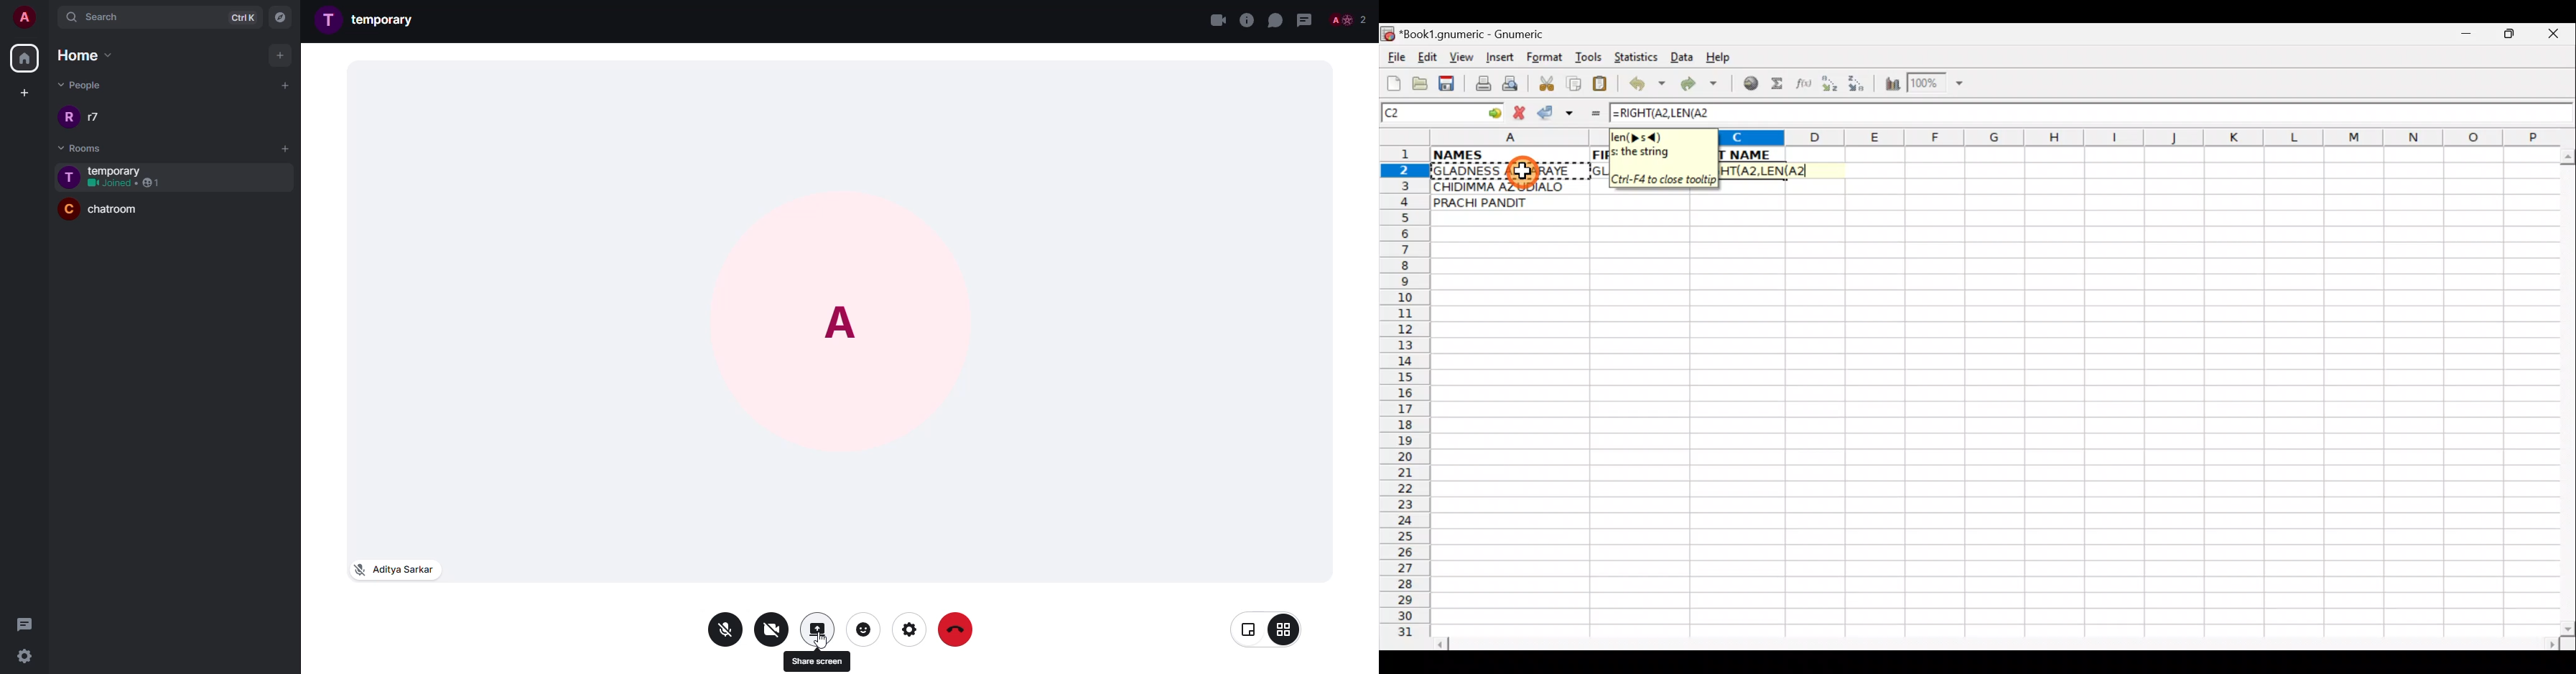 The width and height of the screenshot is (2576, 700). I want to click on share screen, so click(817, 661).